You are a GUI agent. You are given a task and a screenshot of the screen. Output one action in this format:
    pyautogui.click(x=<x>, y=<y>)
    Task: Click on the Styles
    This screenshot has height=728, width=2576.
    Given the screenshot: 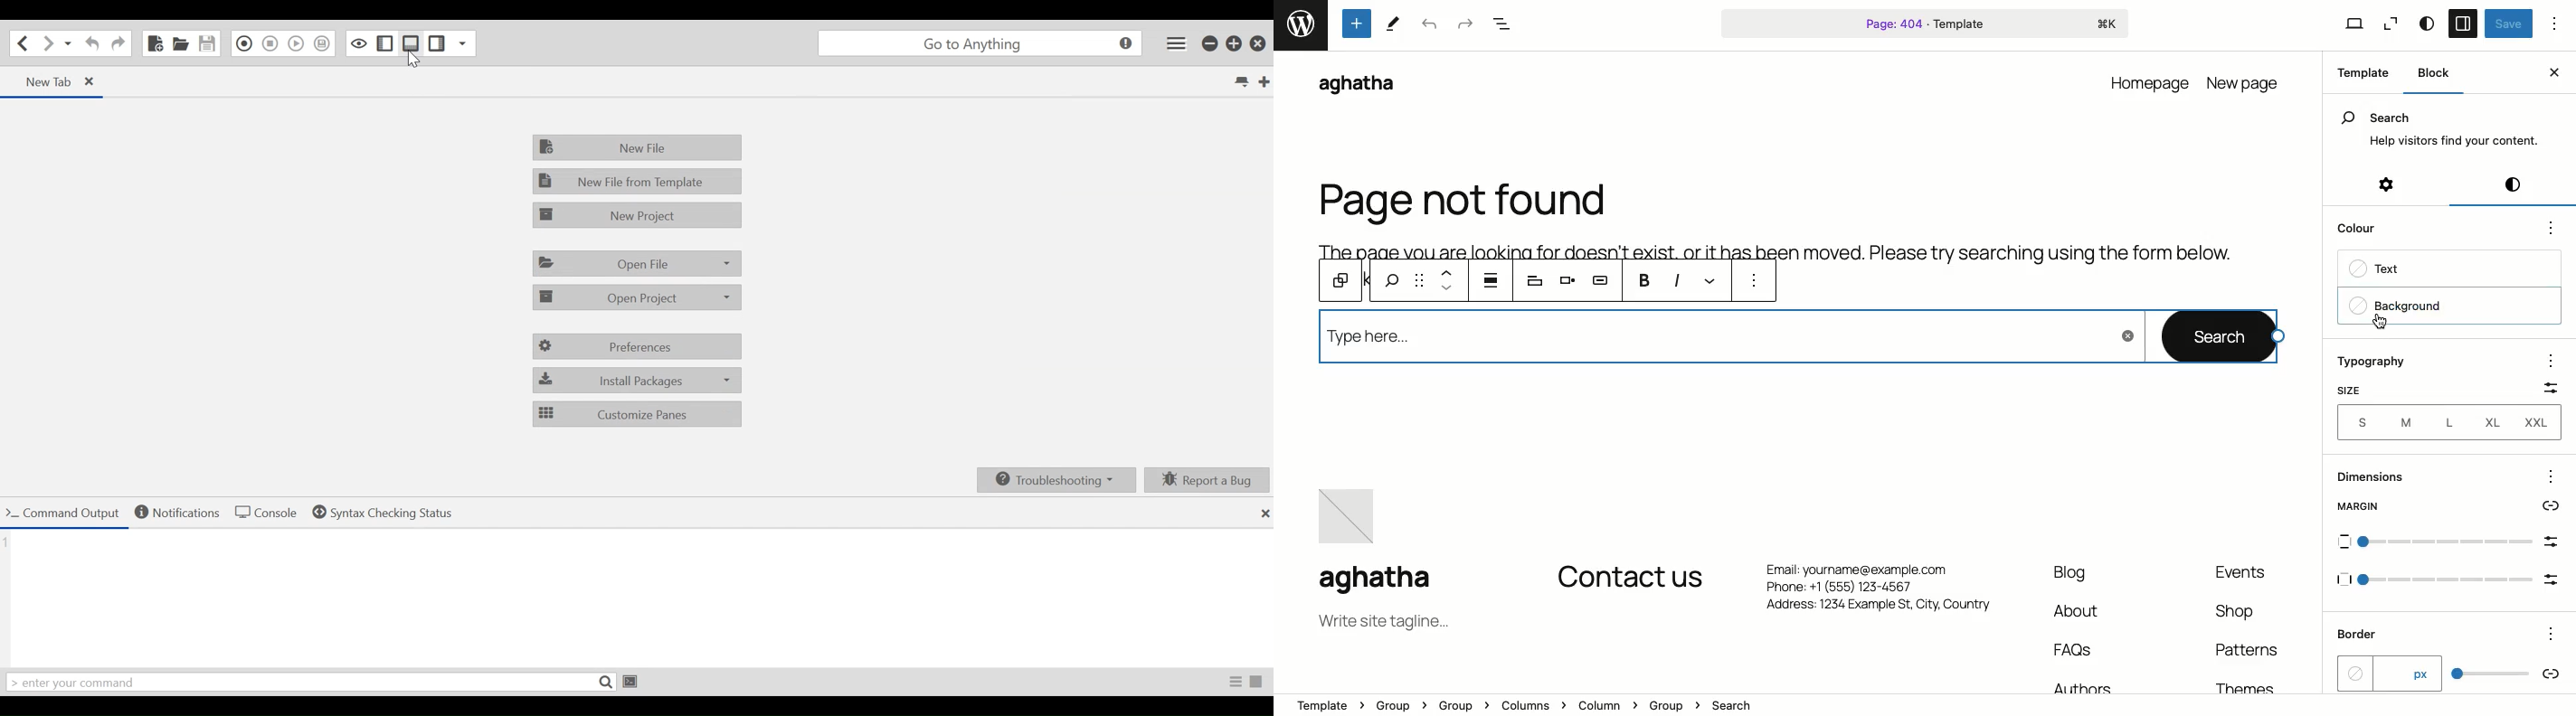 What is the action you would take?
    pyautogui.click(x=2511, y=188)
    